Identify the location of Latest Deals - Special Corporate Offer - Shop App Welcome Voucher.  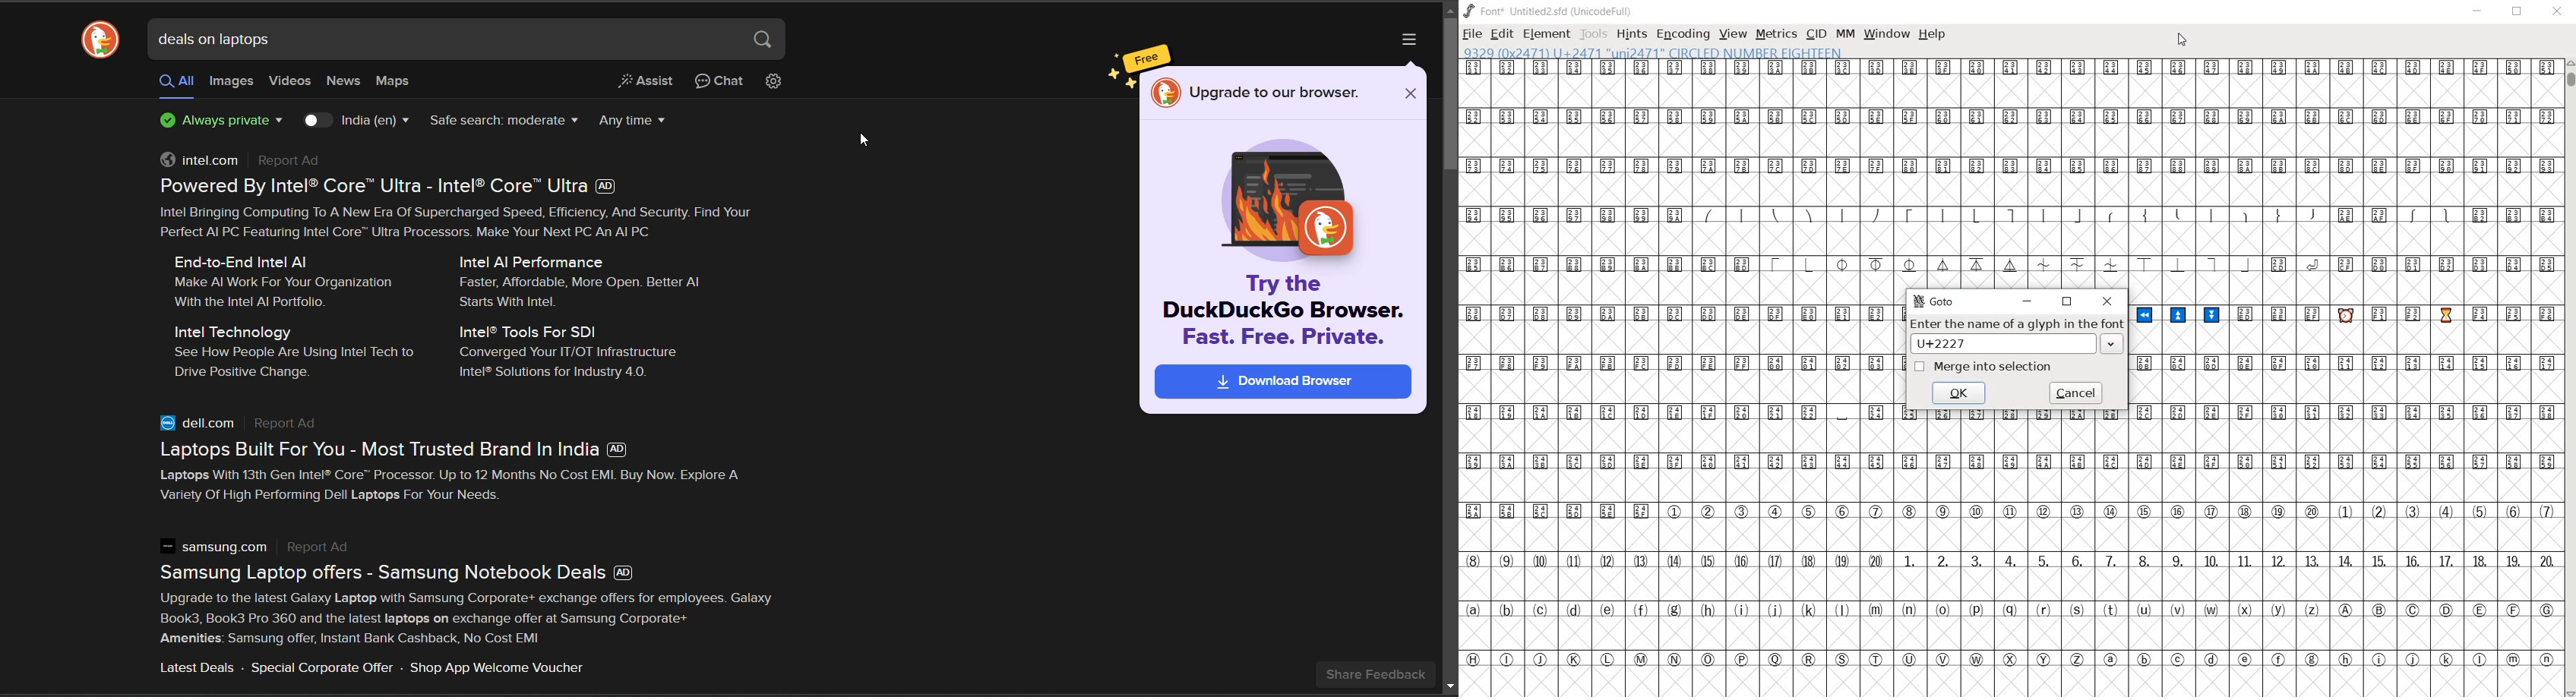
(371, 669).